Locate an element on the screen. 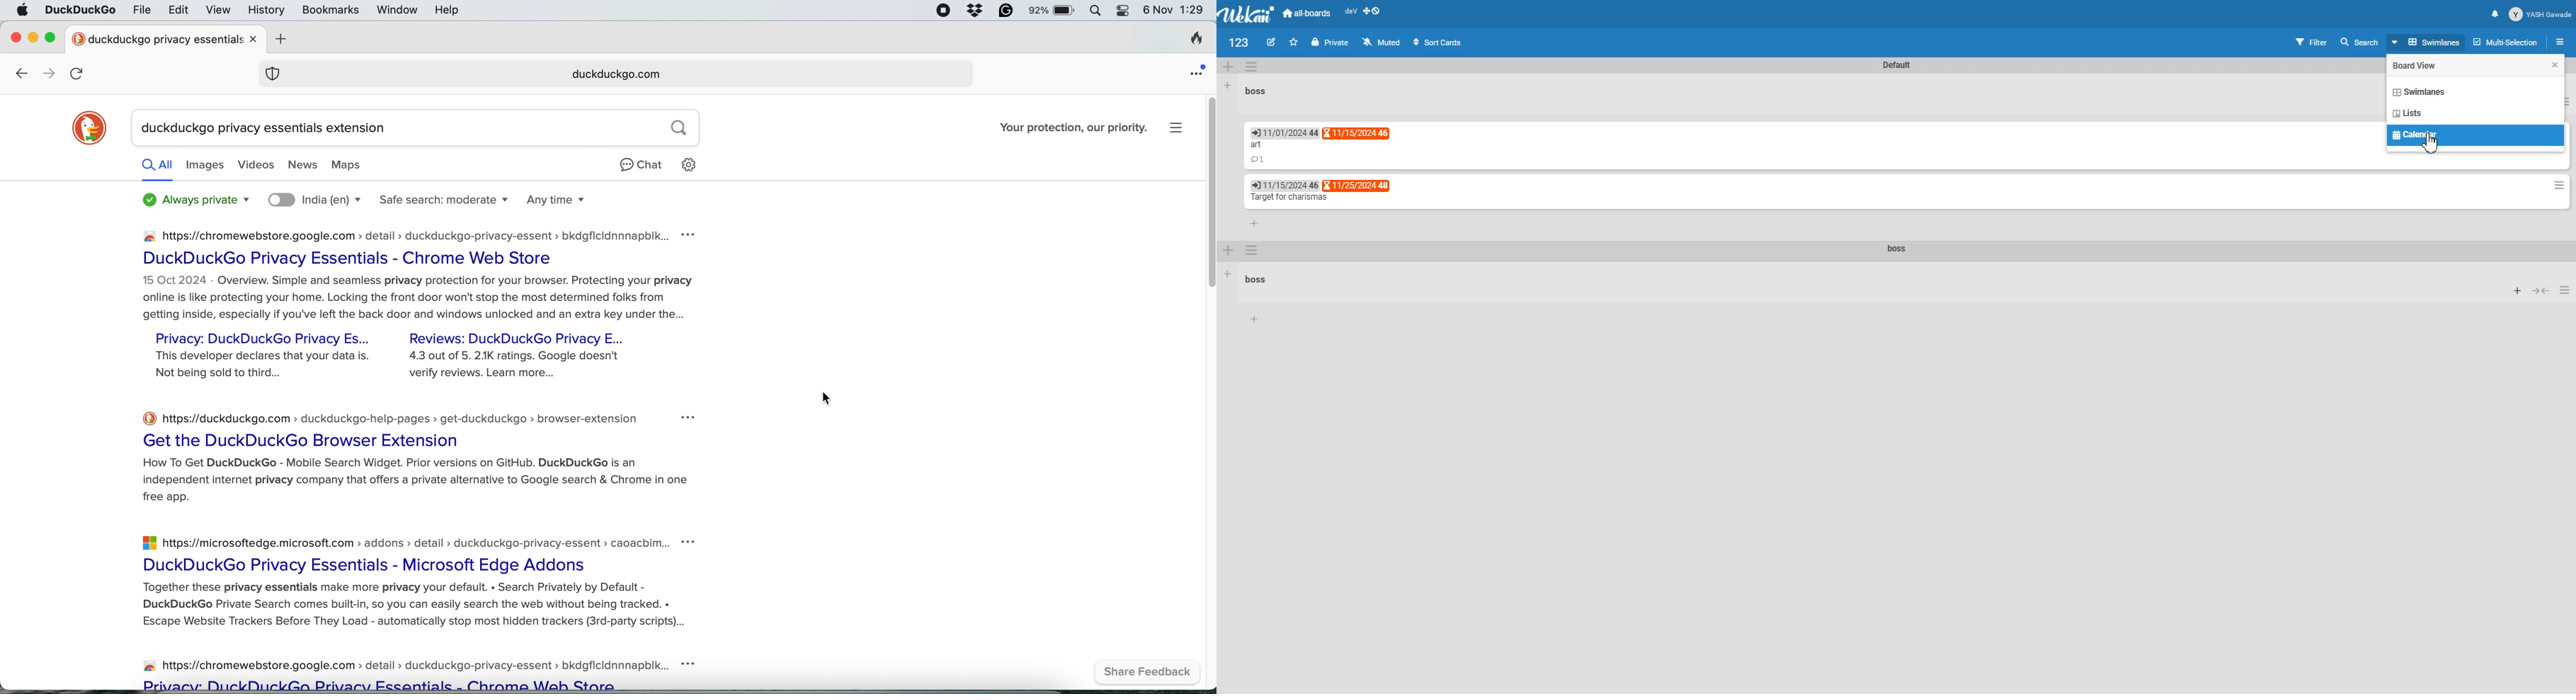 This screenshot has height=700, width=2576. End Date is located at coordinates (1357, 185).